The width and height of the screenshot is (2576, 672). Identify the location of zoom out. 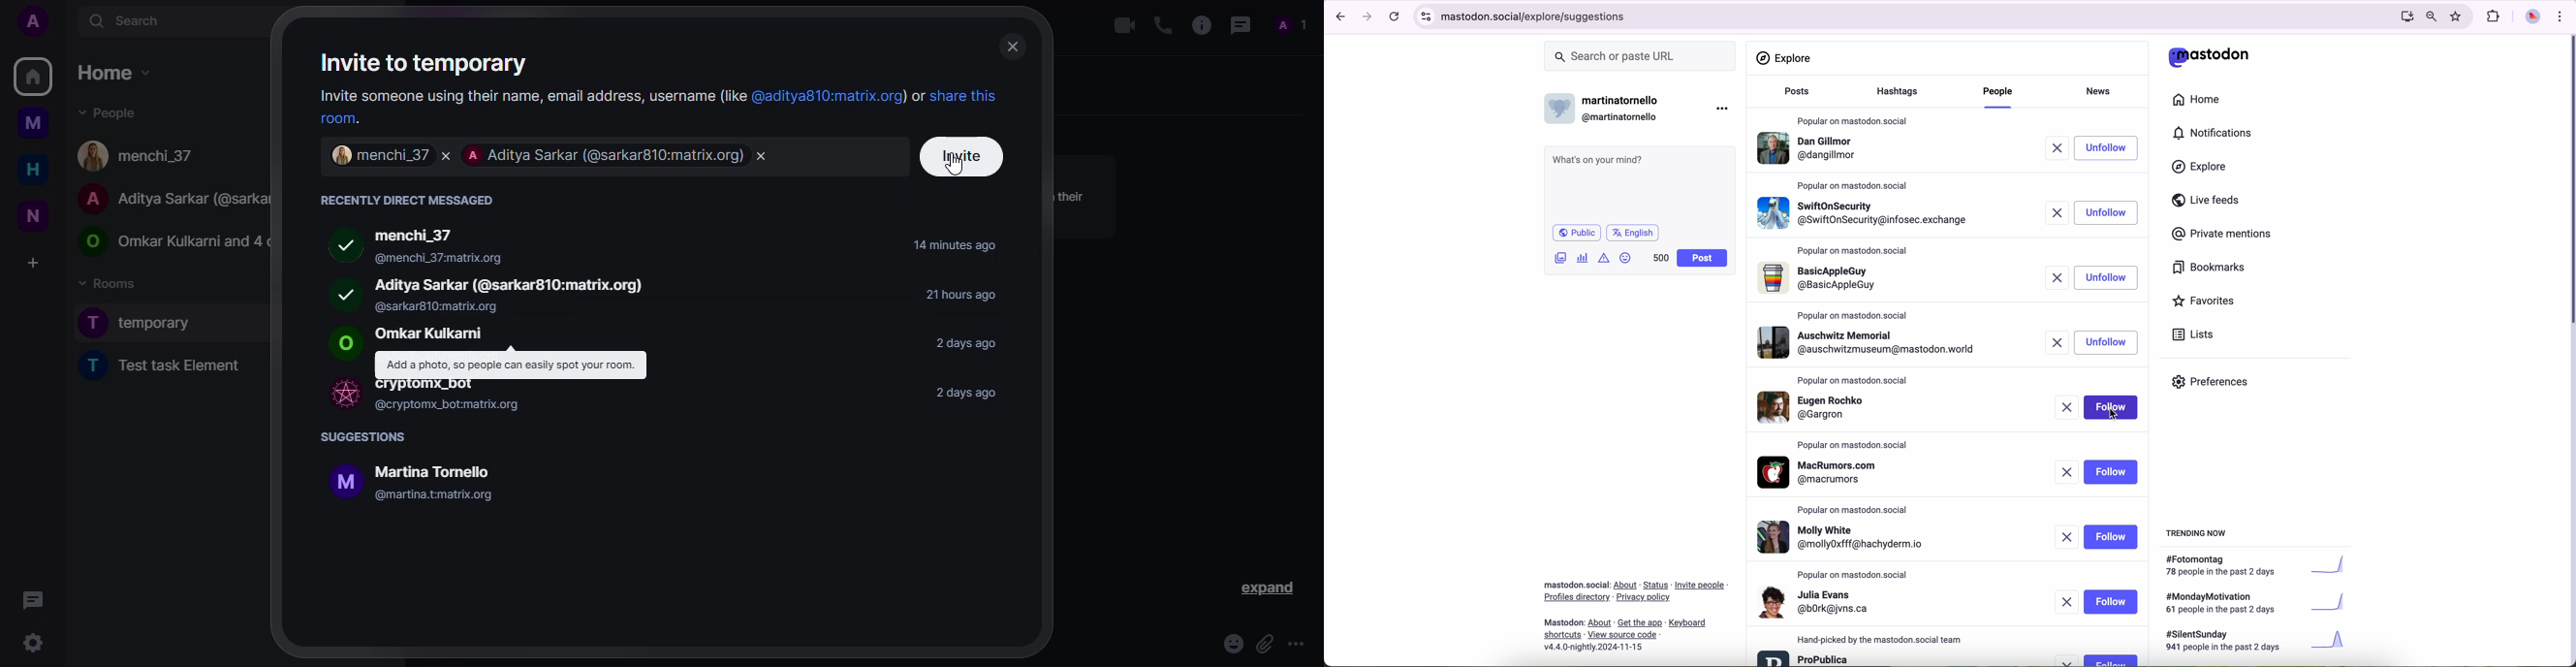
(2431, 16).